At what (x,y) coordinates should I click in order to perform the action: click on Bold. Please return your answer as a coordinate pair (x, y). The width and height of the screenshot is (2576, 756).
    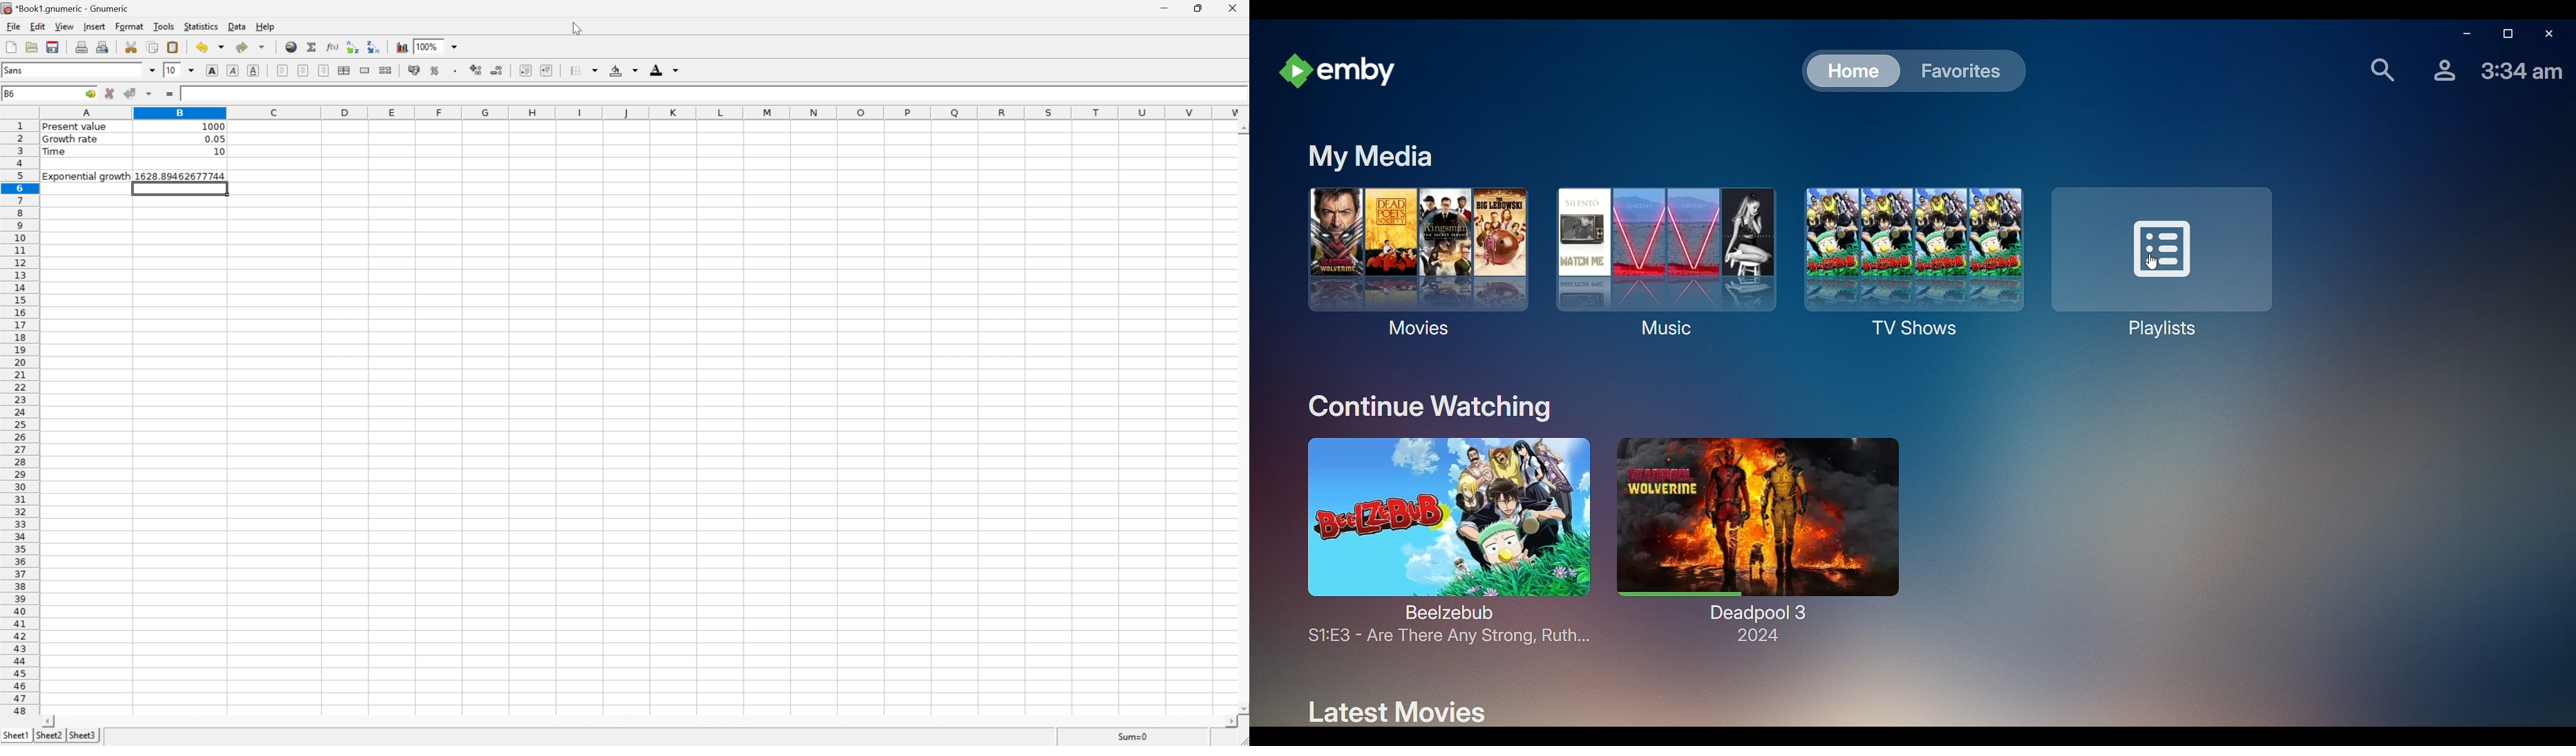
    Looking at the image, I should click on (212, 70).